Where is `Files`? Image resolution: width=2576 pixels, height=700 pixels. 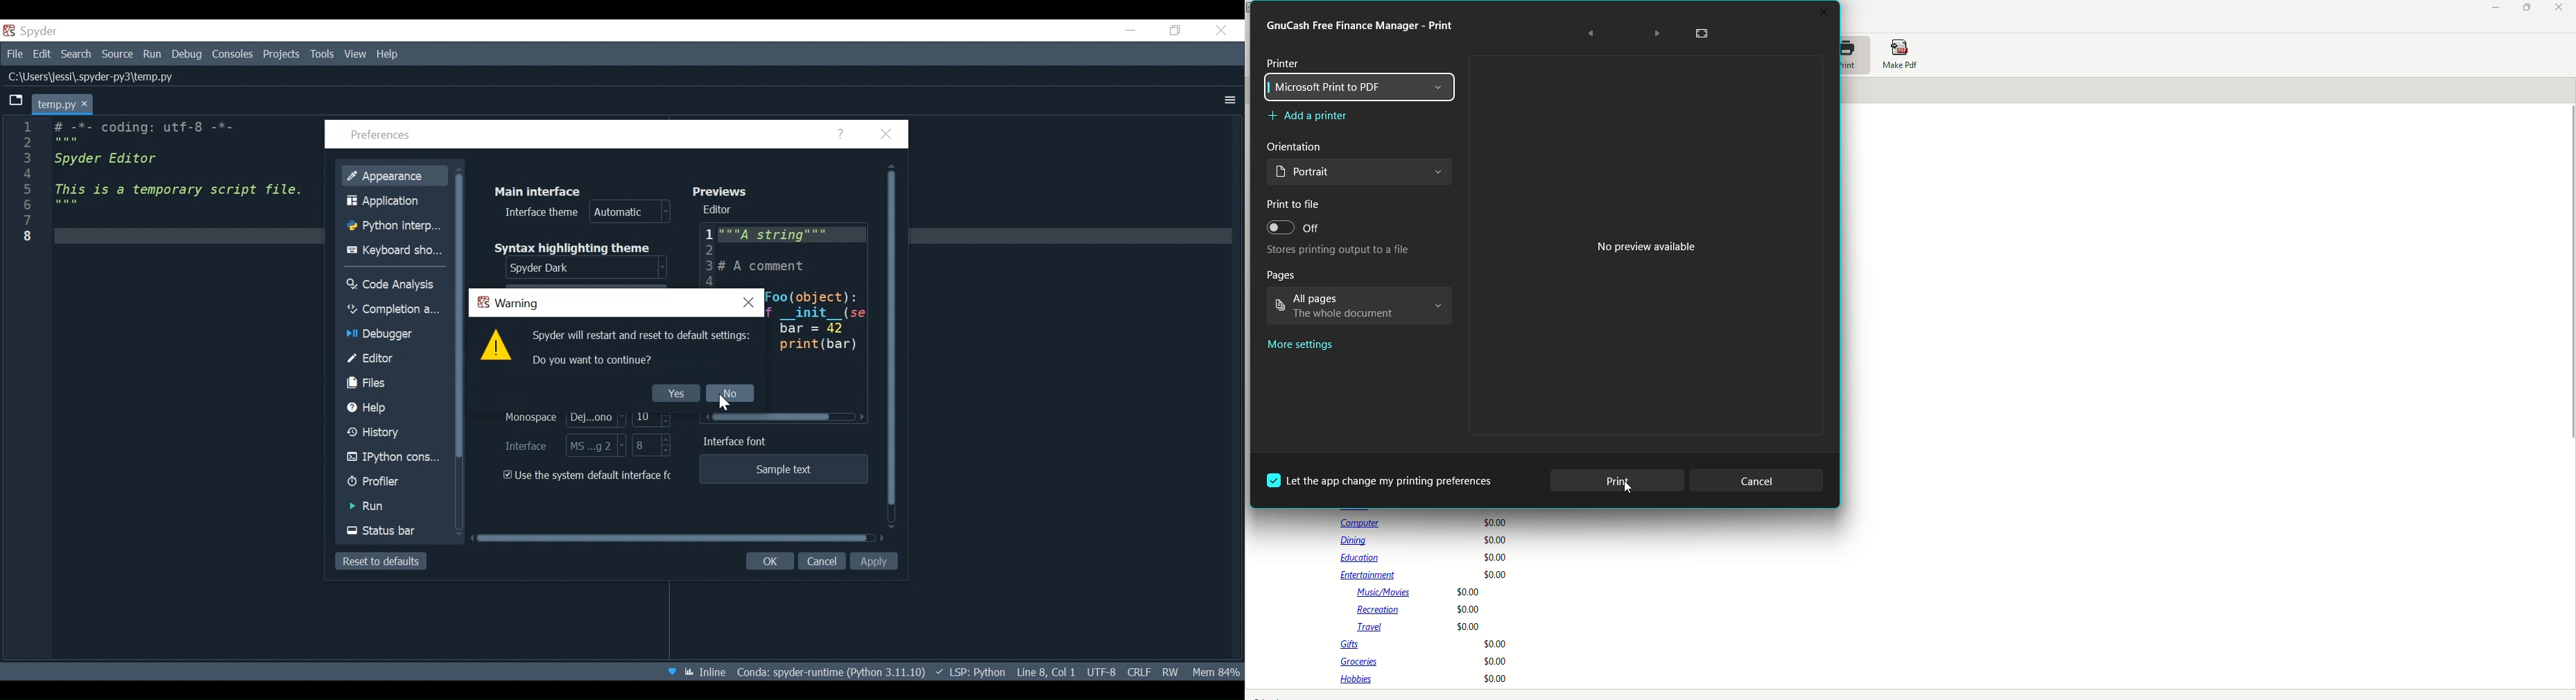
Files is located at coordinates (395, 383).